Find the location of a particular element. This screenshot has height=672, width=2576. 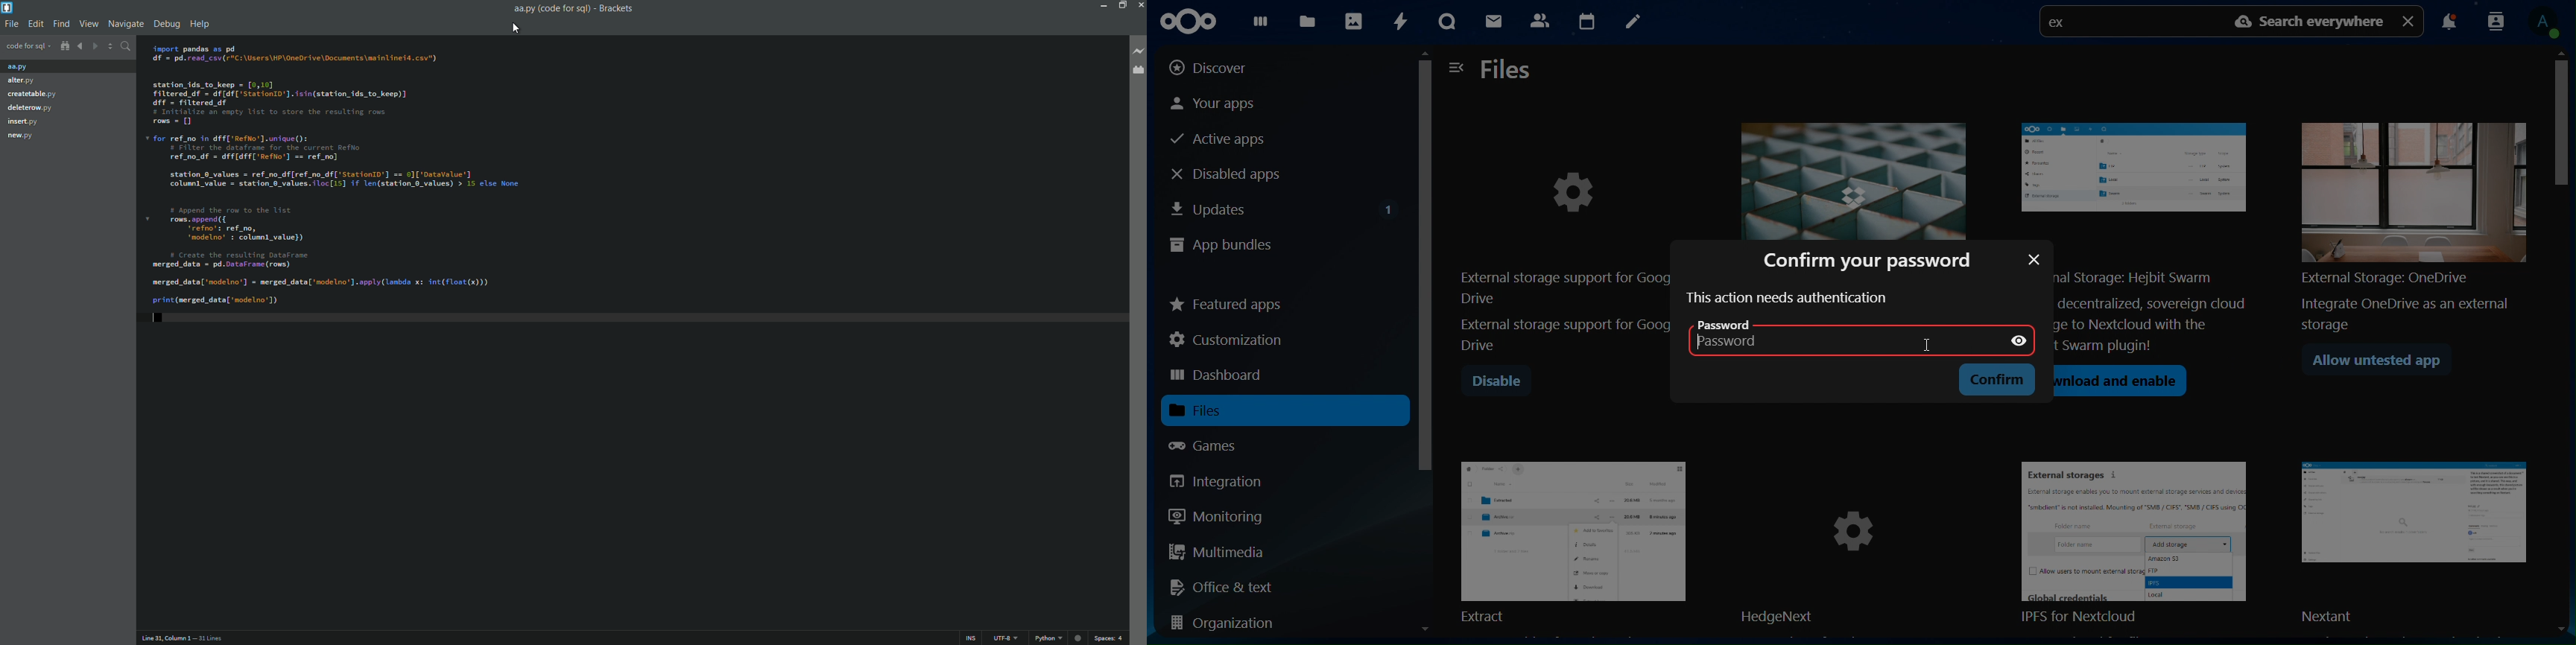

maximize is located at coordinates (1122, 5).